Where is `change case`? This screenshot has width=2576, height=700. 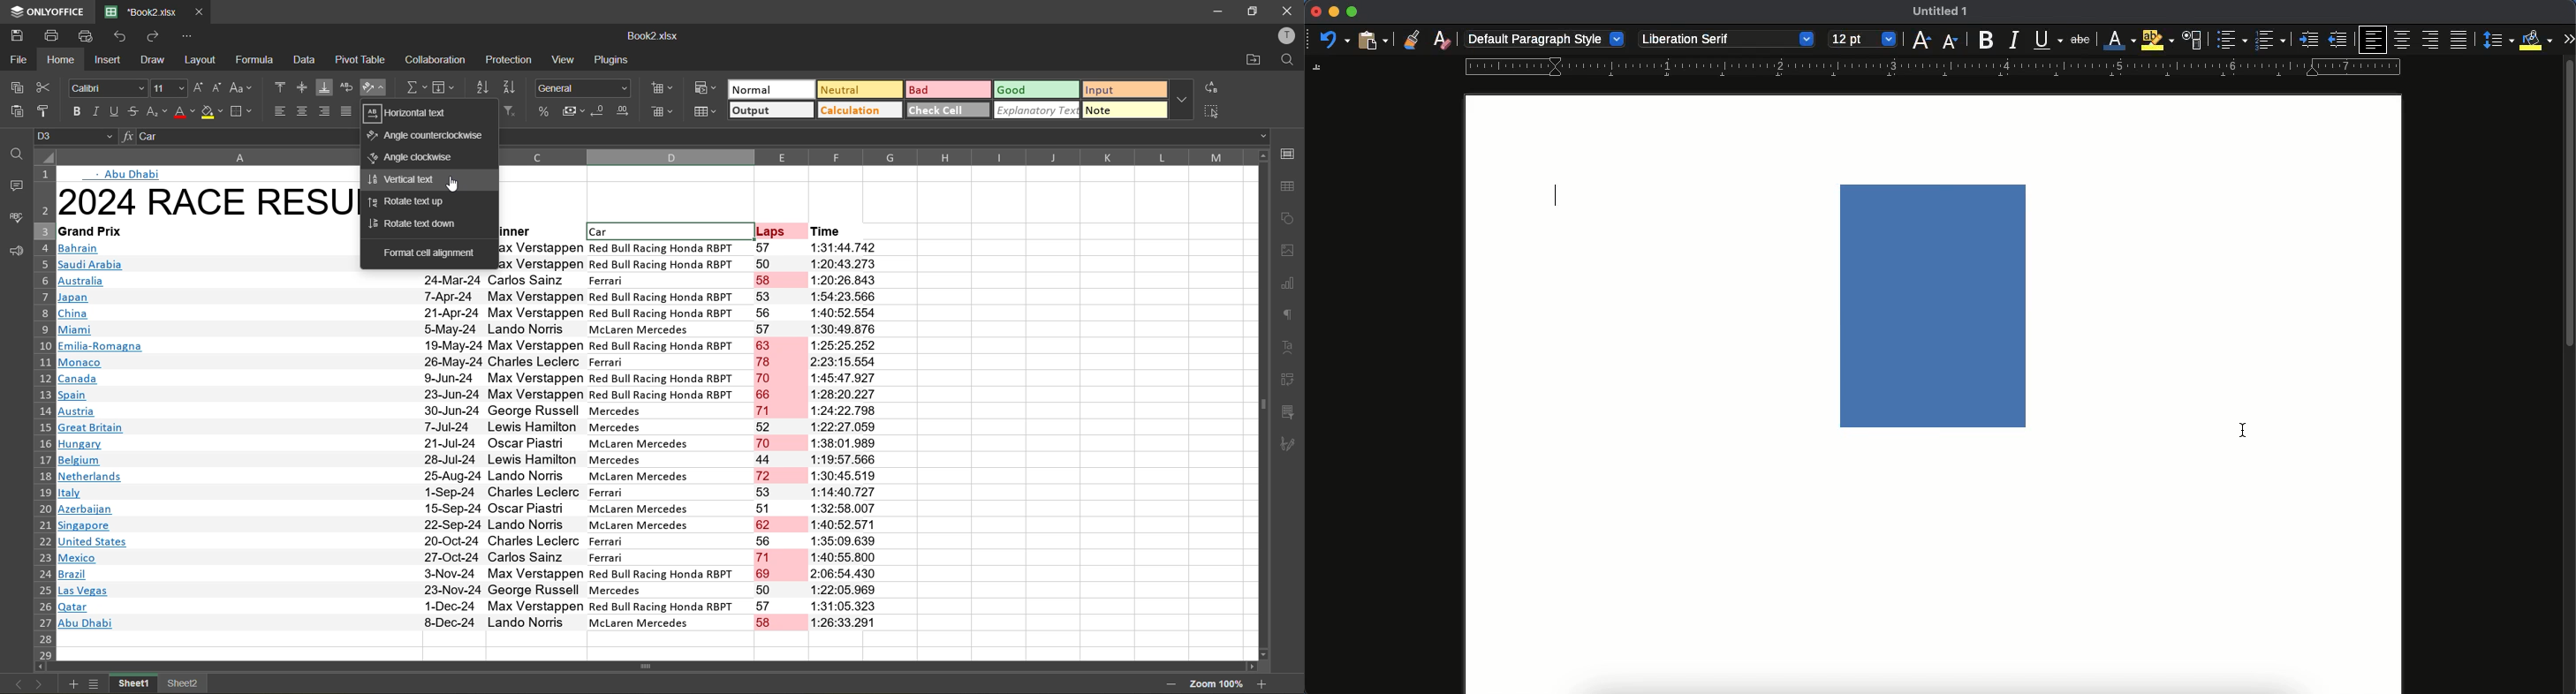 change case is located at coordinates (245, 88).